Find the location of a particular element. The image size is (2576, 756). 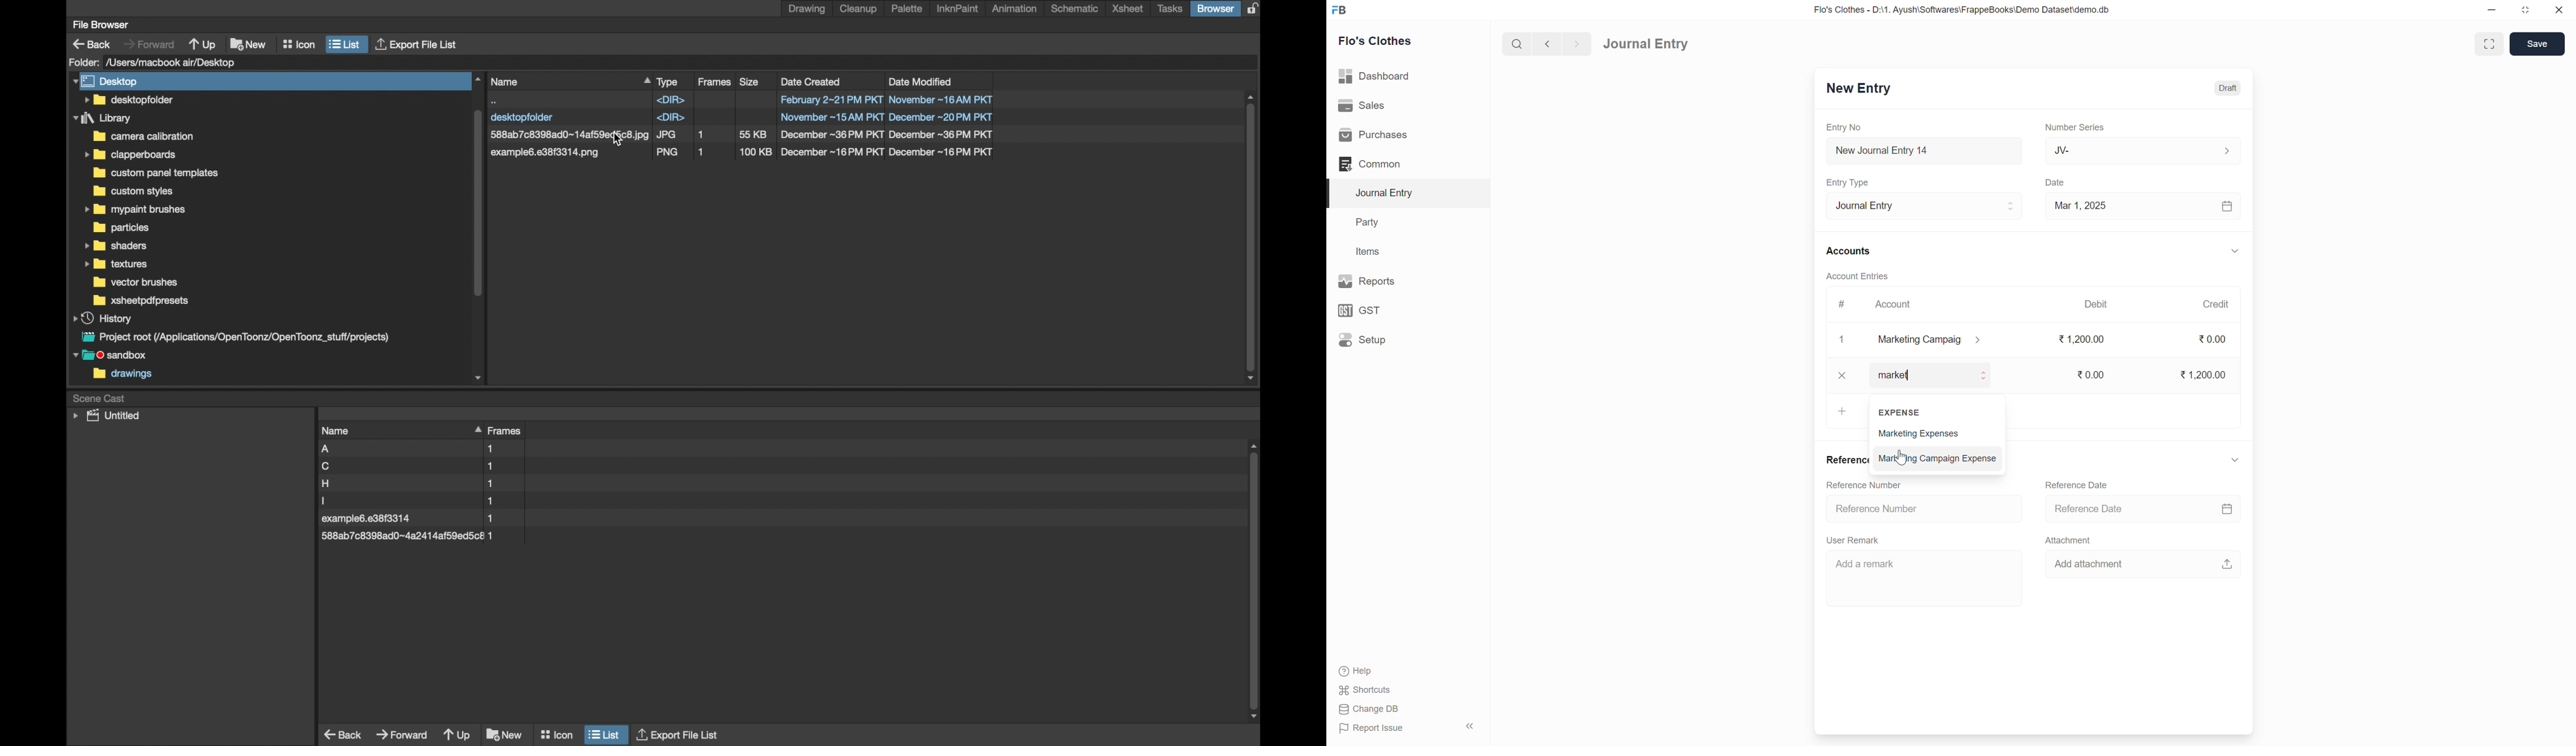

FB is located at coordinates (1340, 10).